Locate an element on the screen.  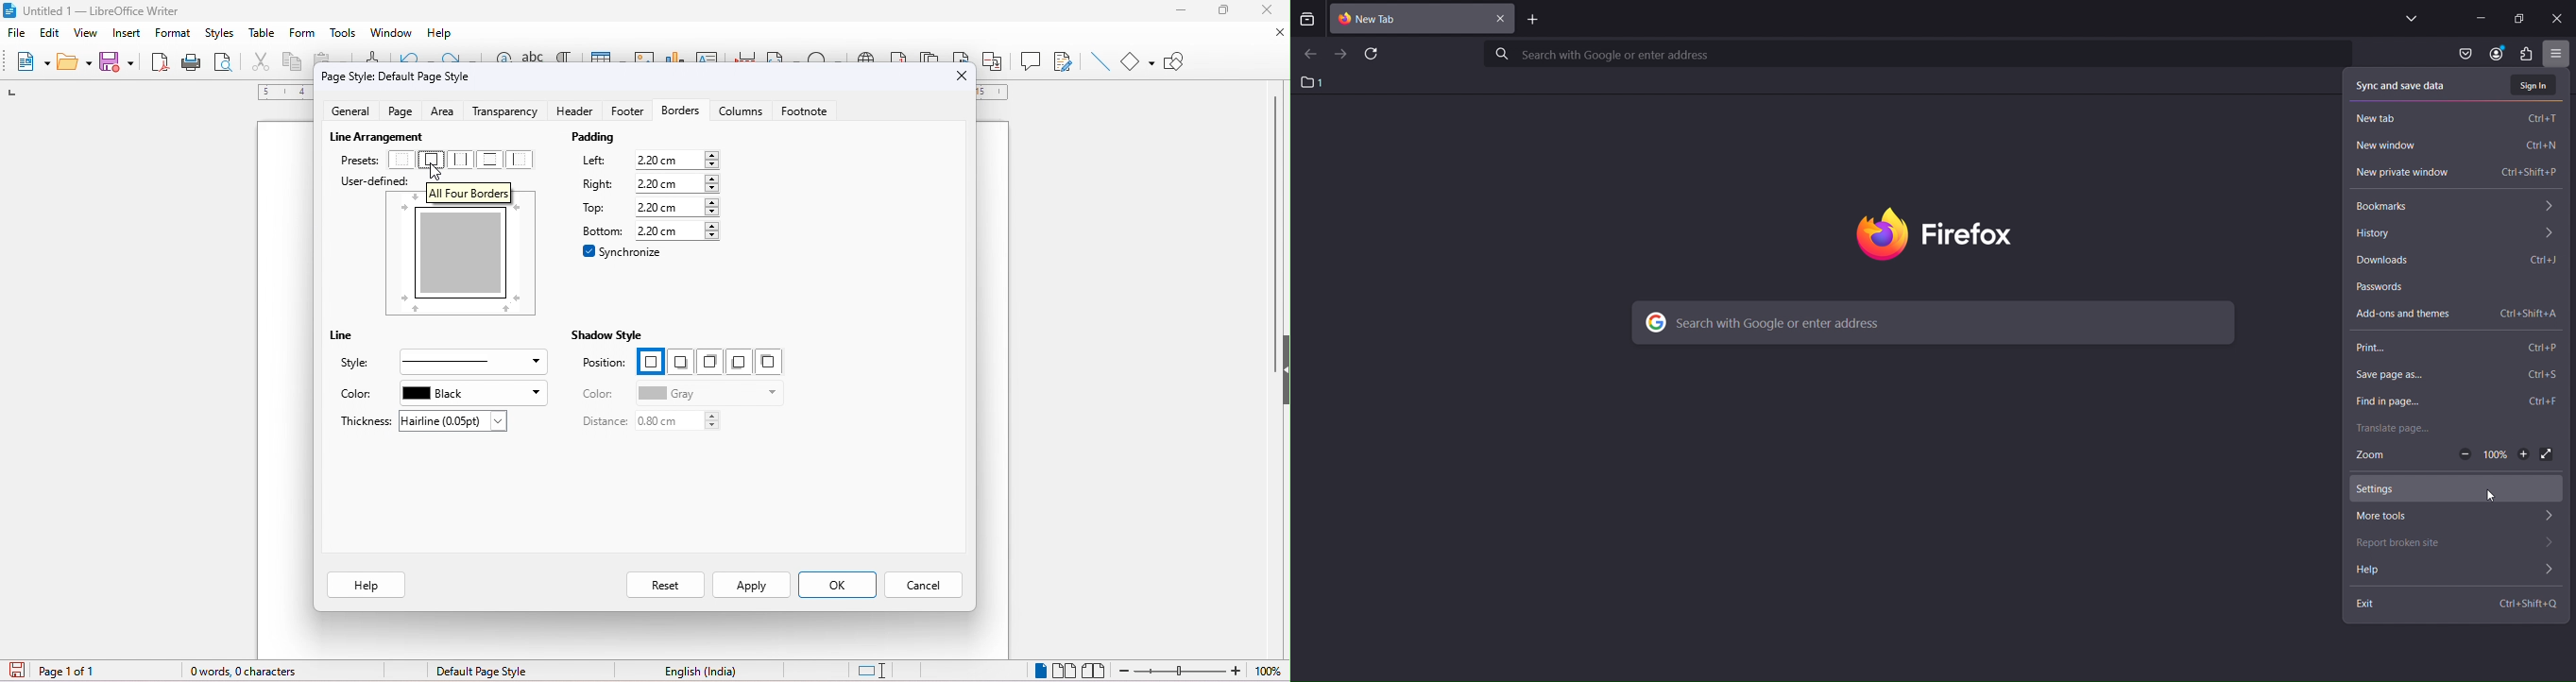
area is located at coordinates (447, 111).